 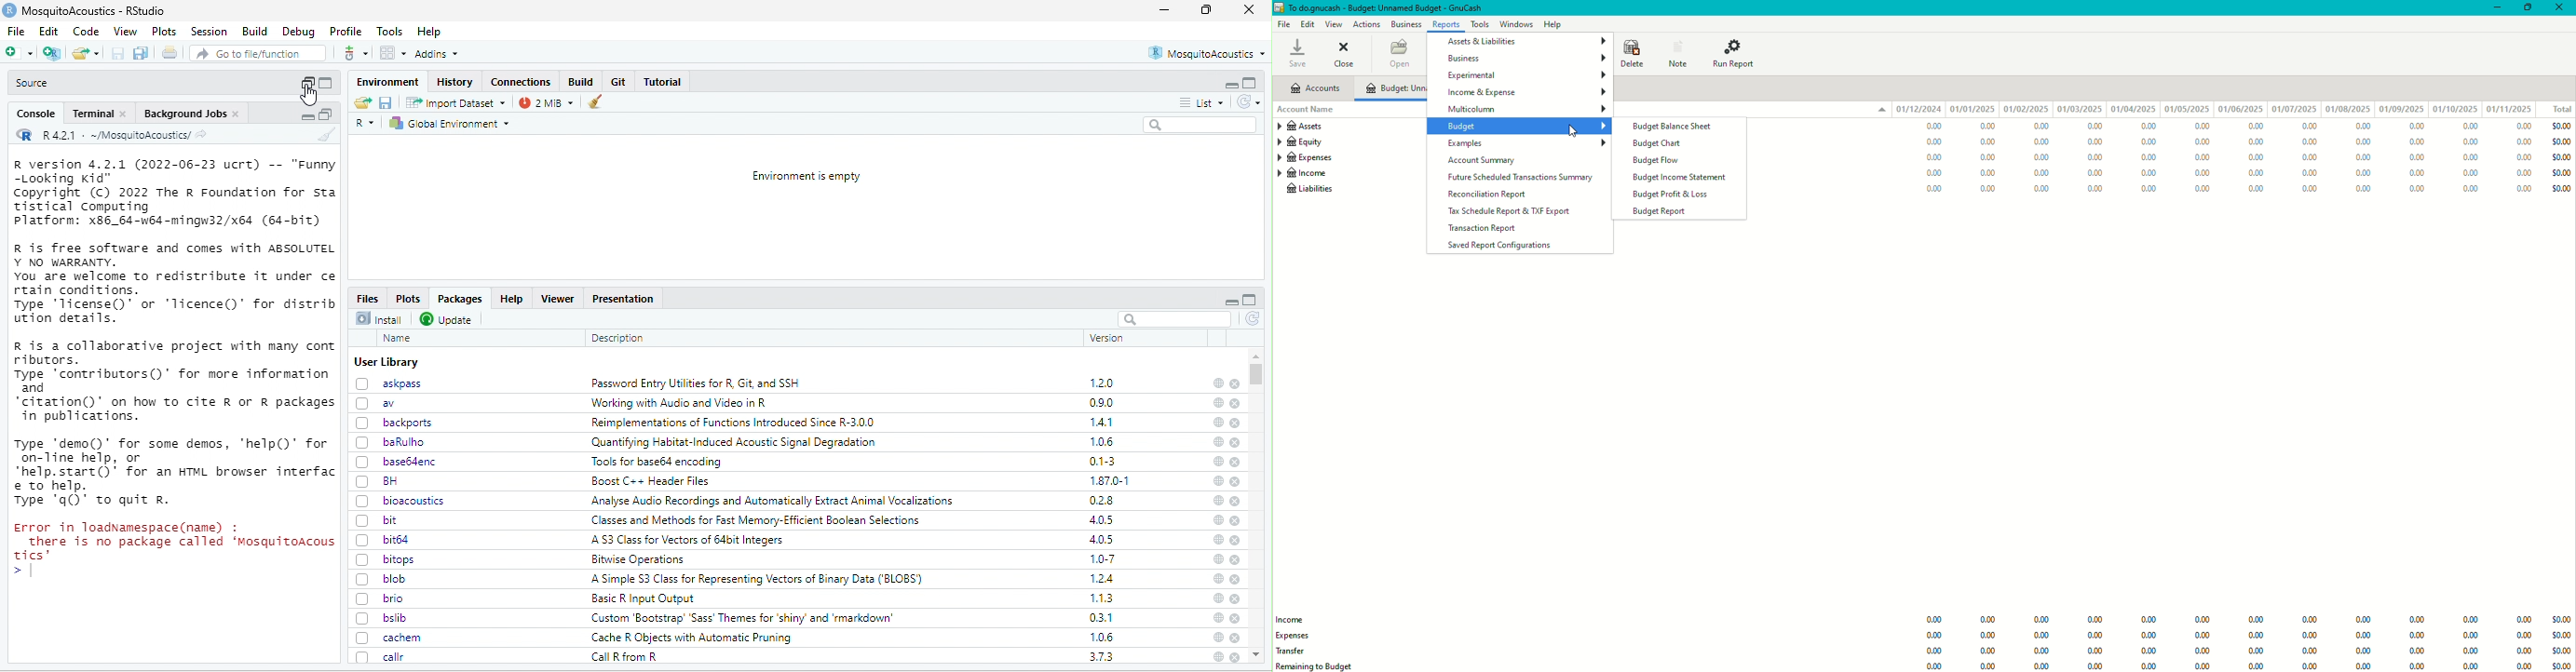 What do you see at coordinates (431, 32) in the screenshot?
I see `Help` at bounding box center [431, 32].